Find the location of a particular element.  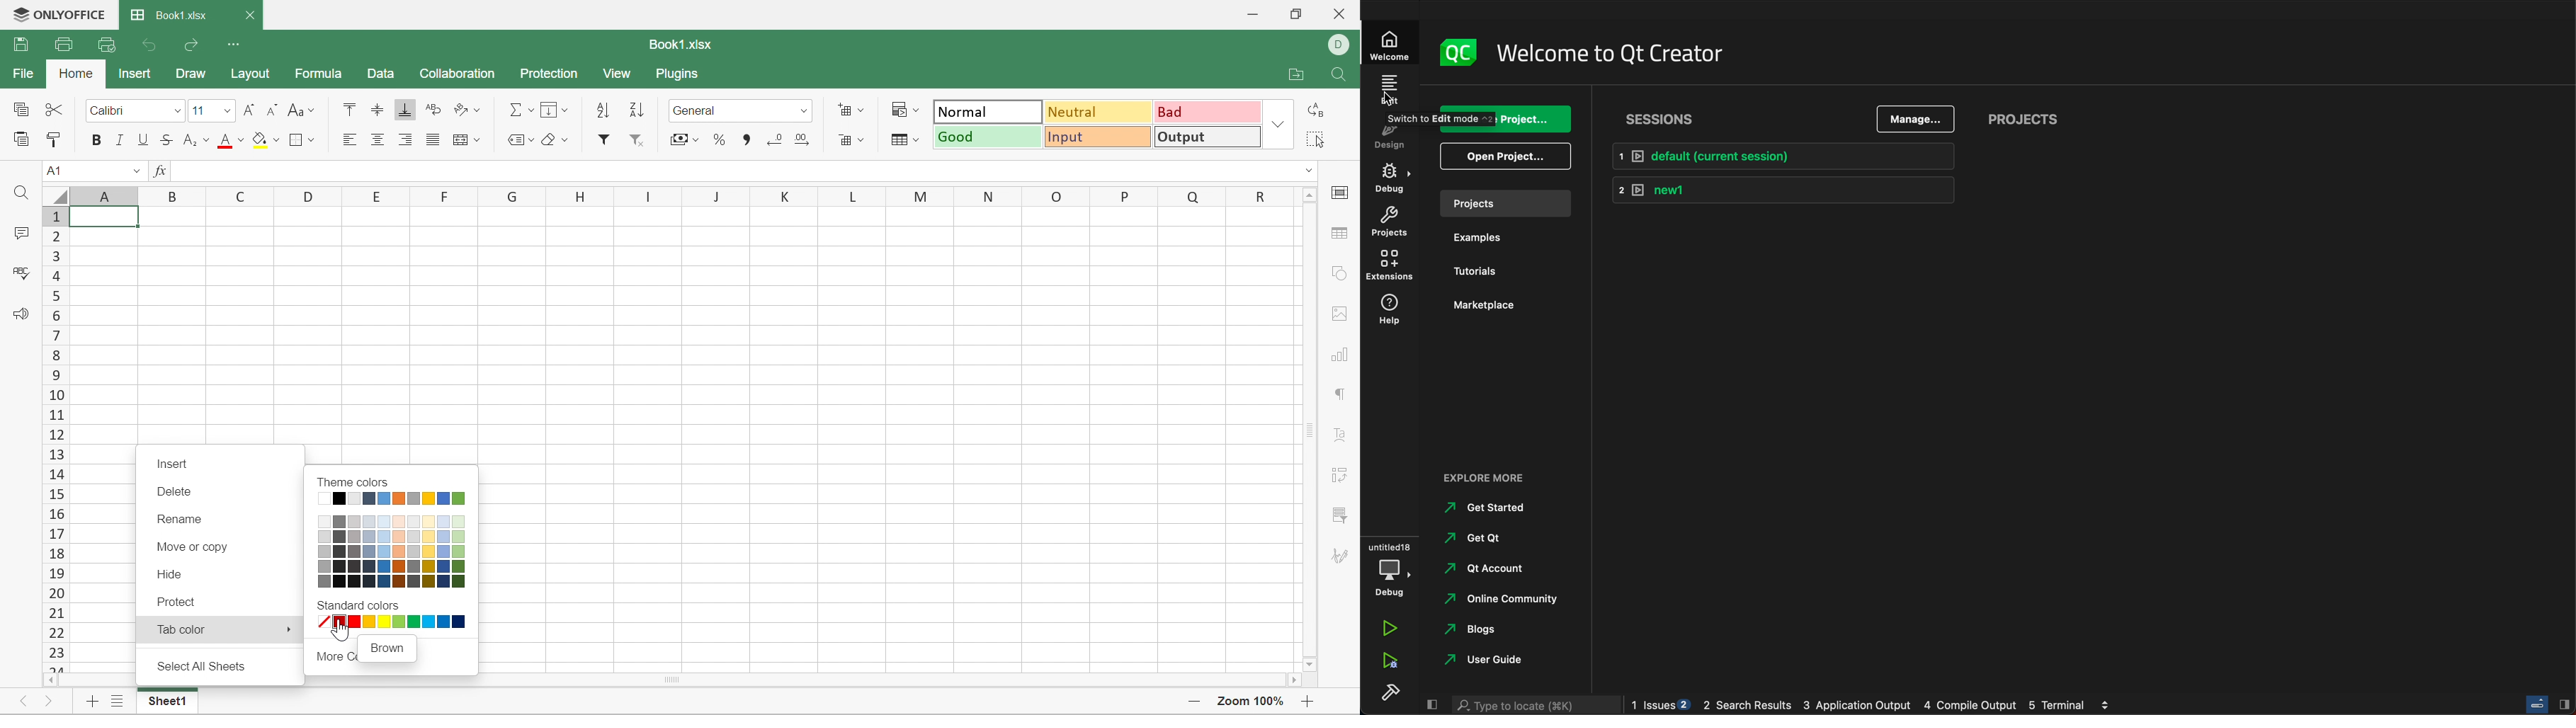

logs is located at coordinates (1879, 706).